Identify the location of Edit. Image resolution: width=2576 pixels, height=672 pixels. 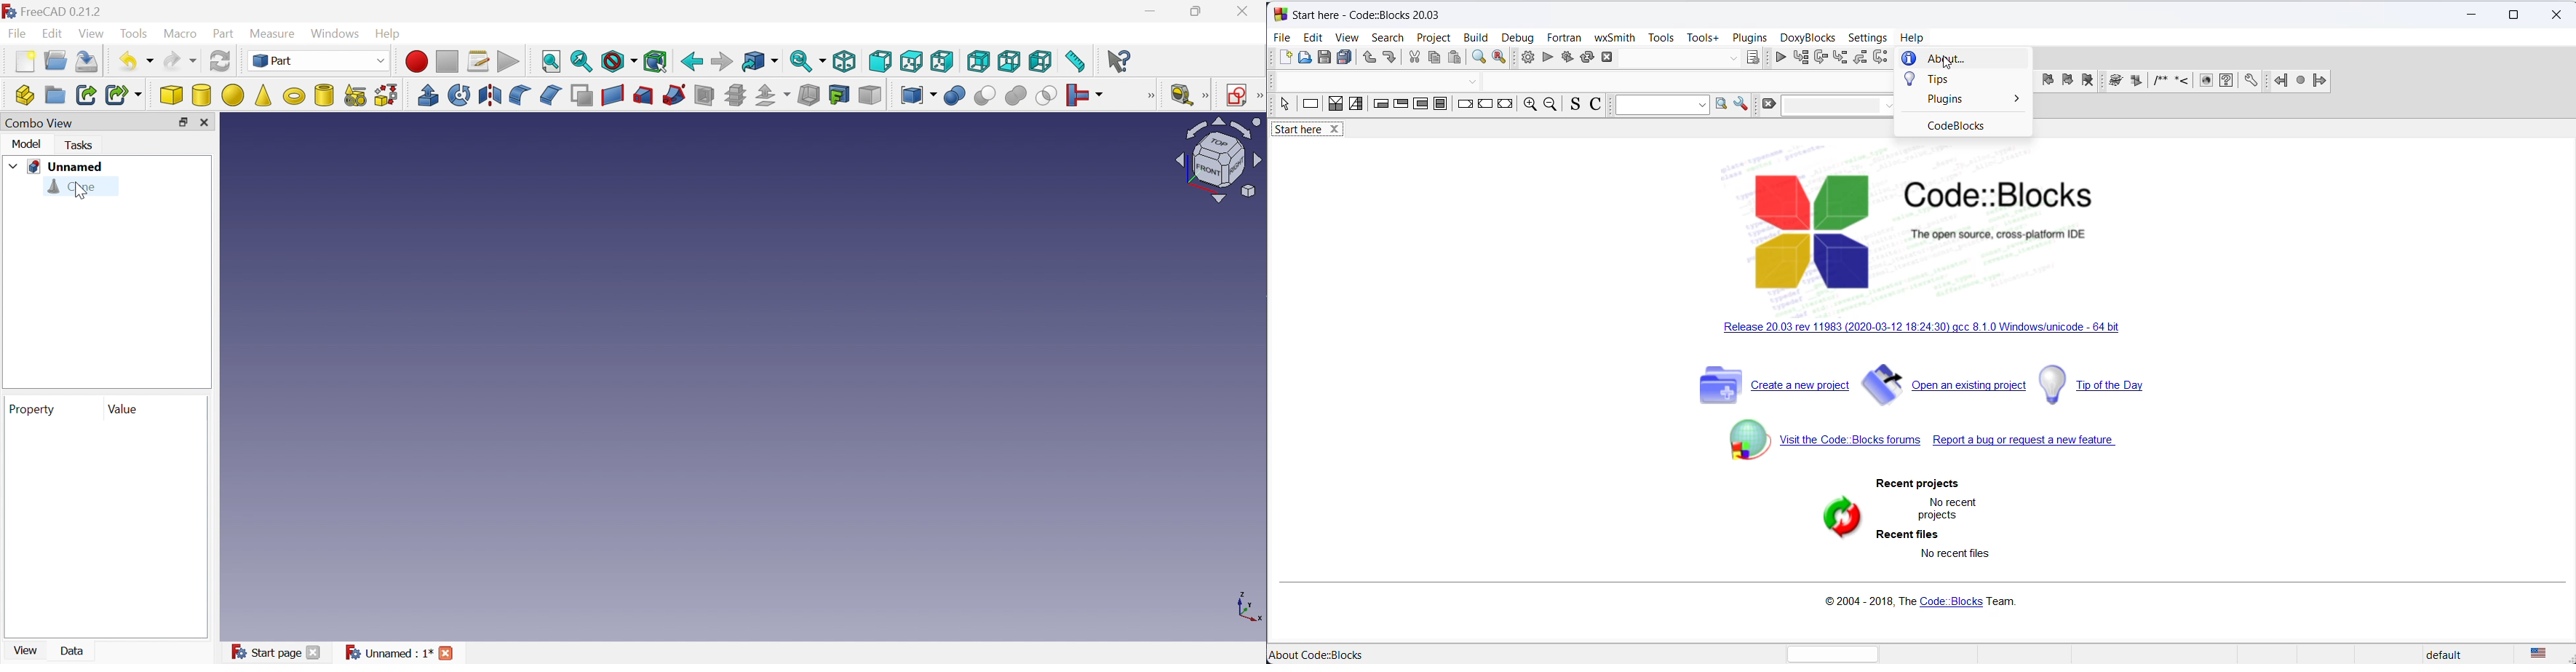
(53, 34).